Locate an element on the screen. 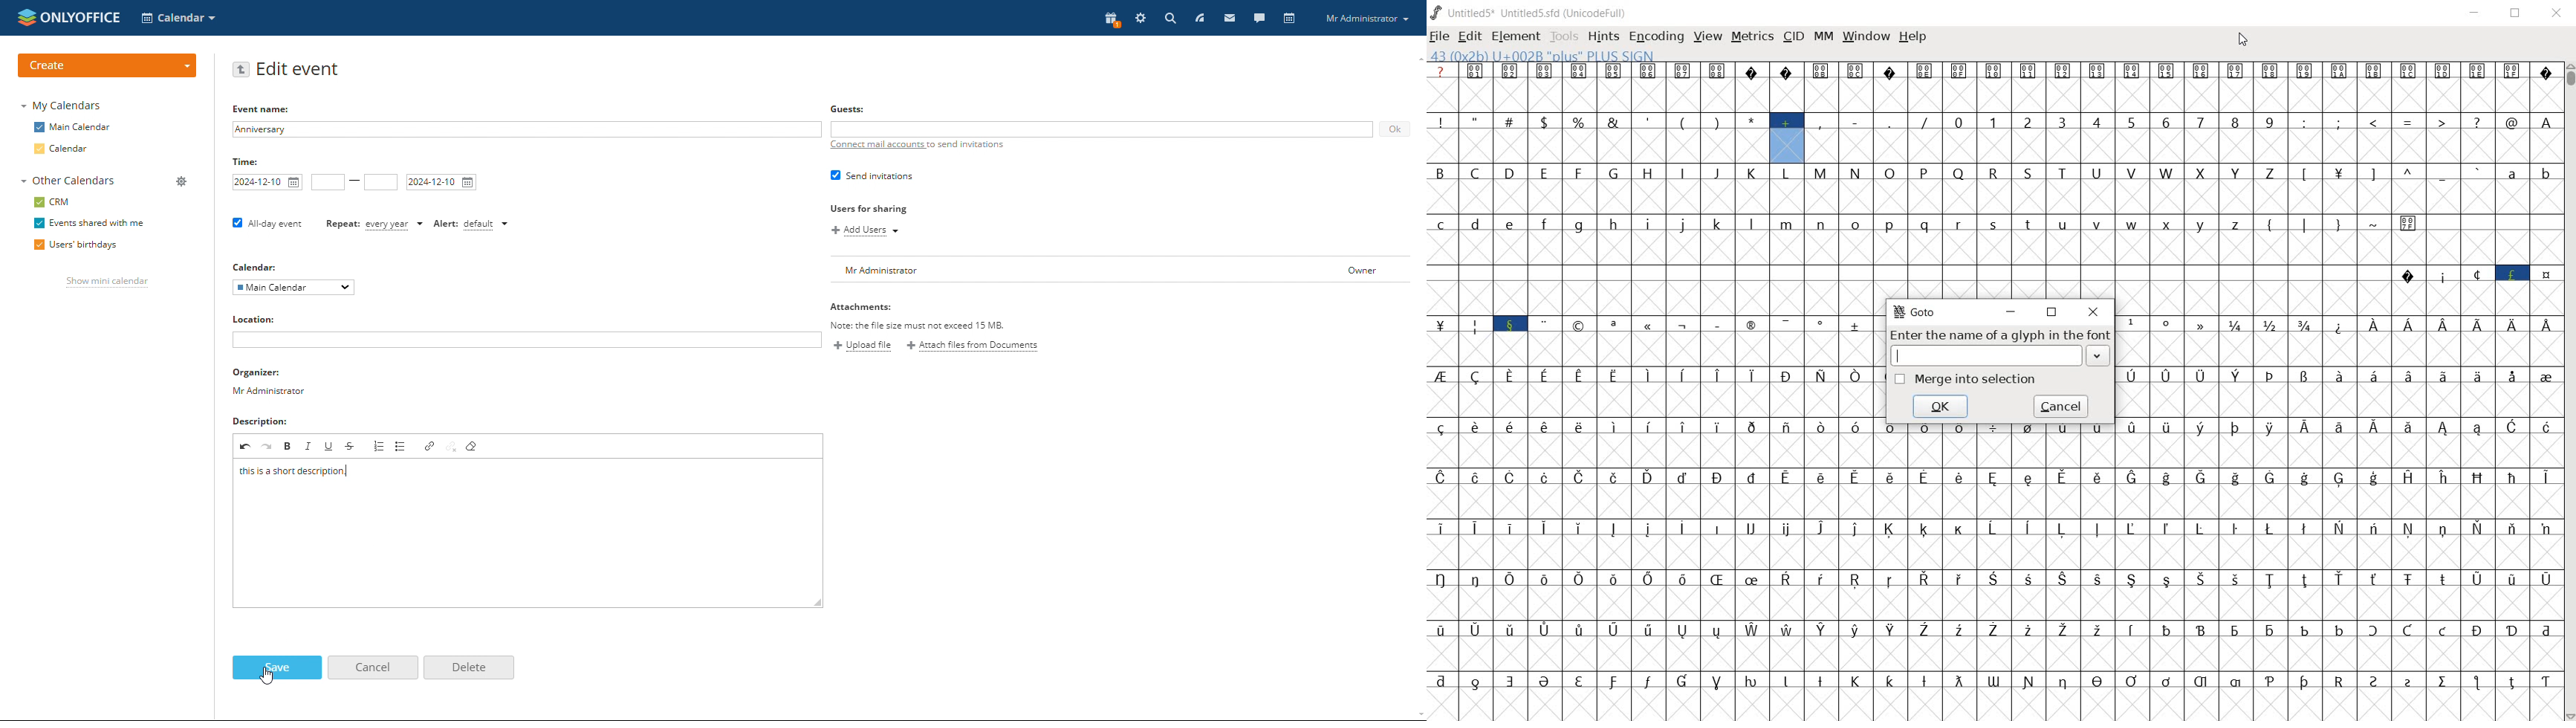 The height and width of the screenshot is (728, 2576). cancel is located at coordinates (2061, 406).